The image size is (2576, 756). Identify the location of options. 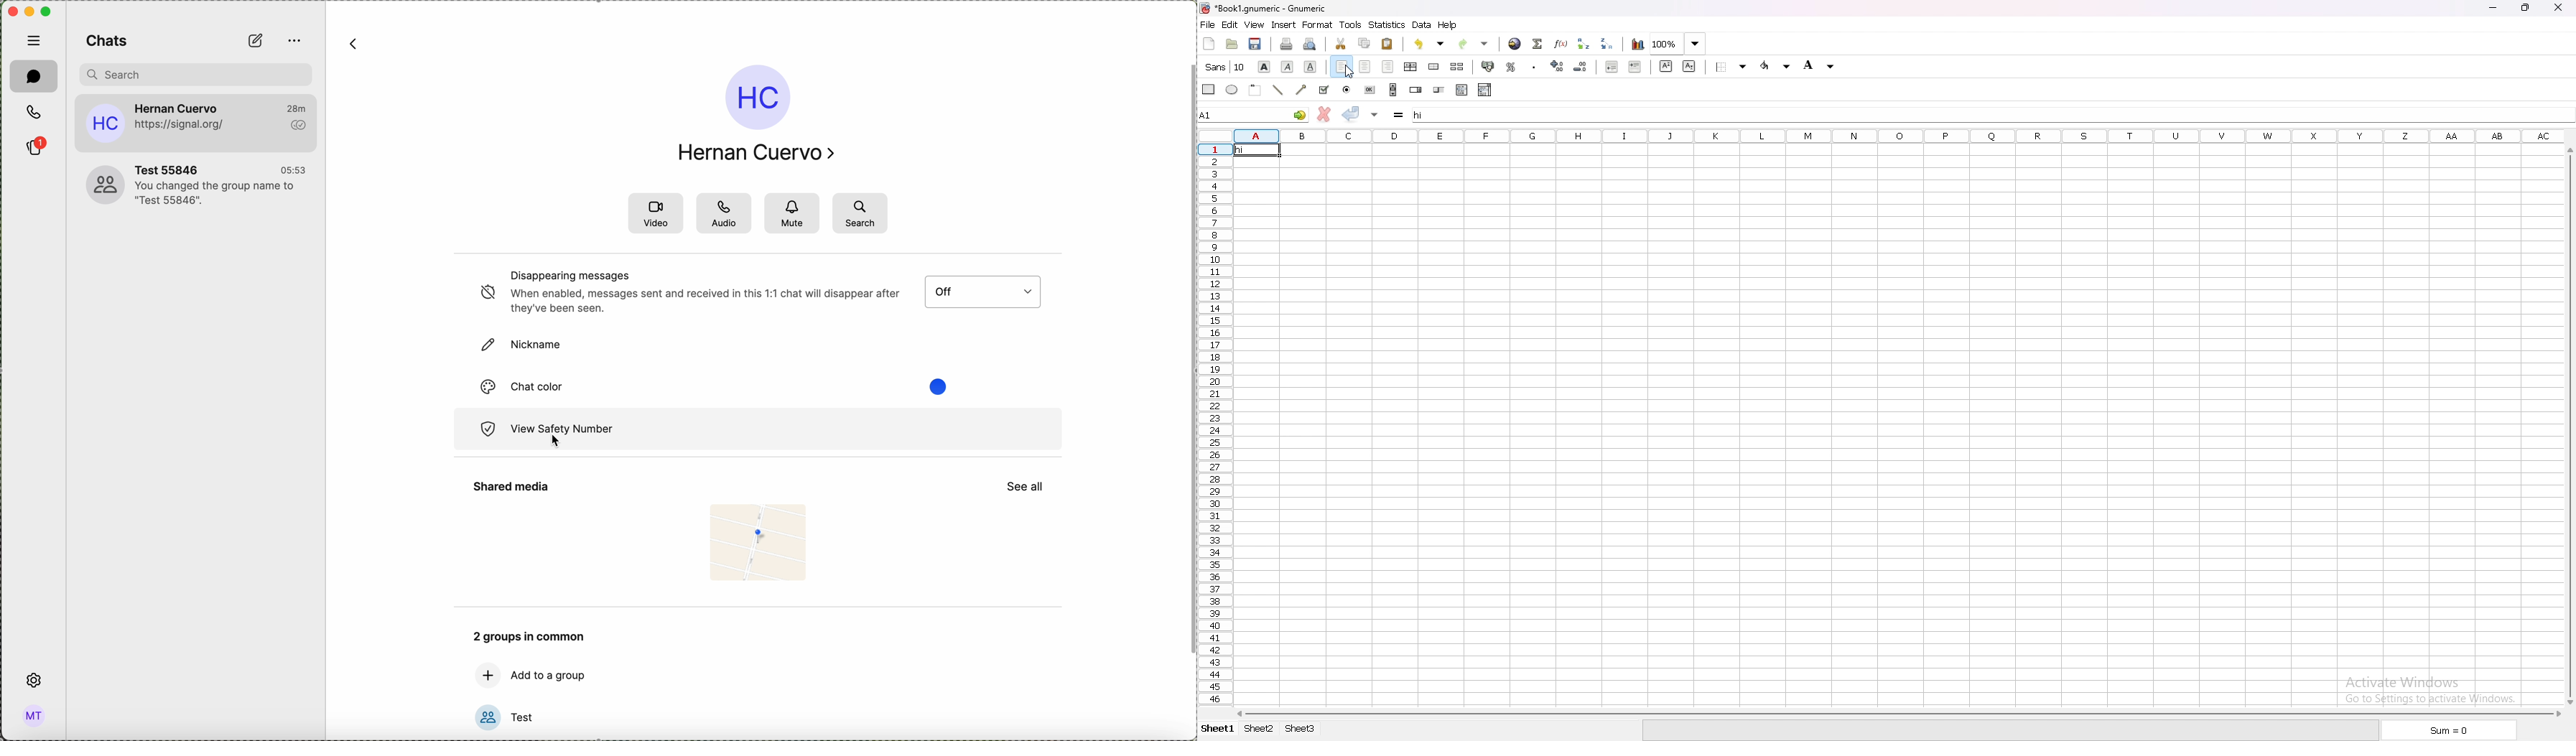
(293, 43).